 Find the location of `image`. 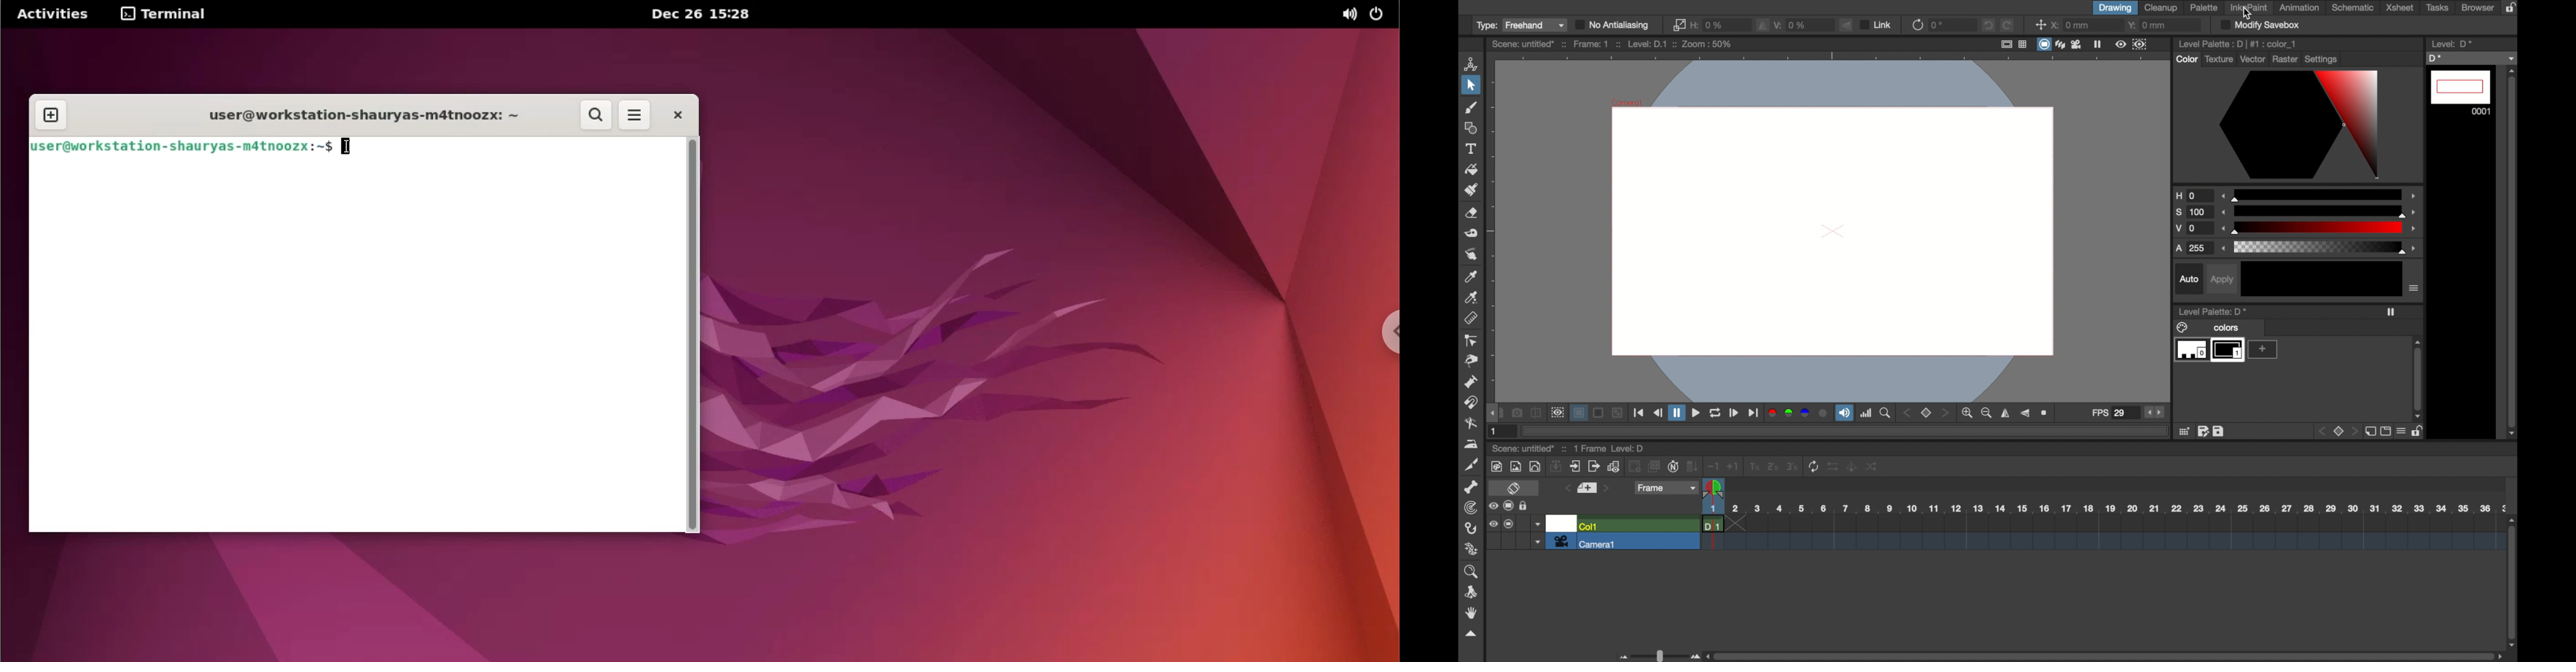

image is located at coordinates (1515, 467).